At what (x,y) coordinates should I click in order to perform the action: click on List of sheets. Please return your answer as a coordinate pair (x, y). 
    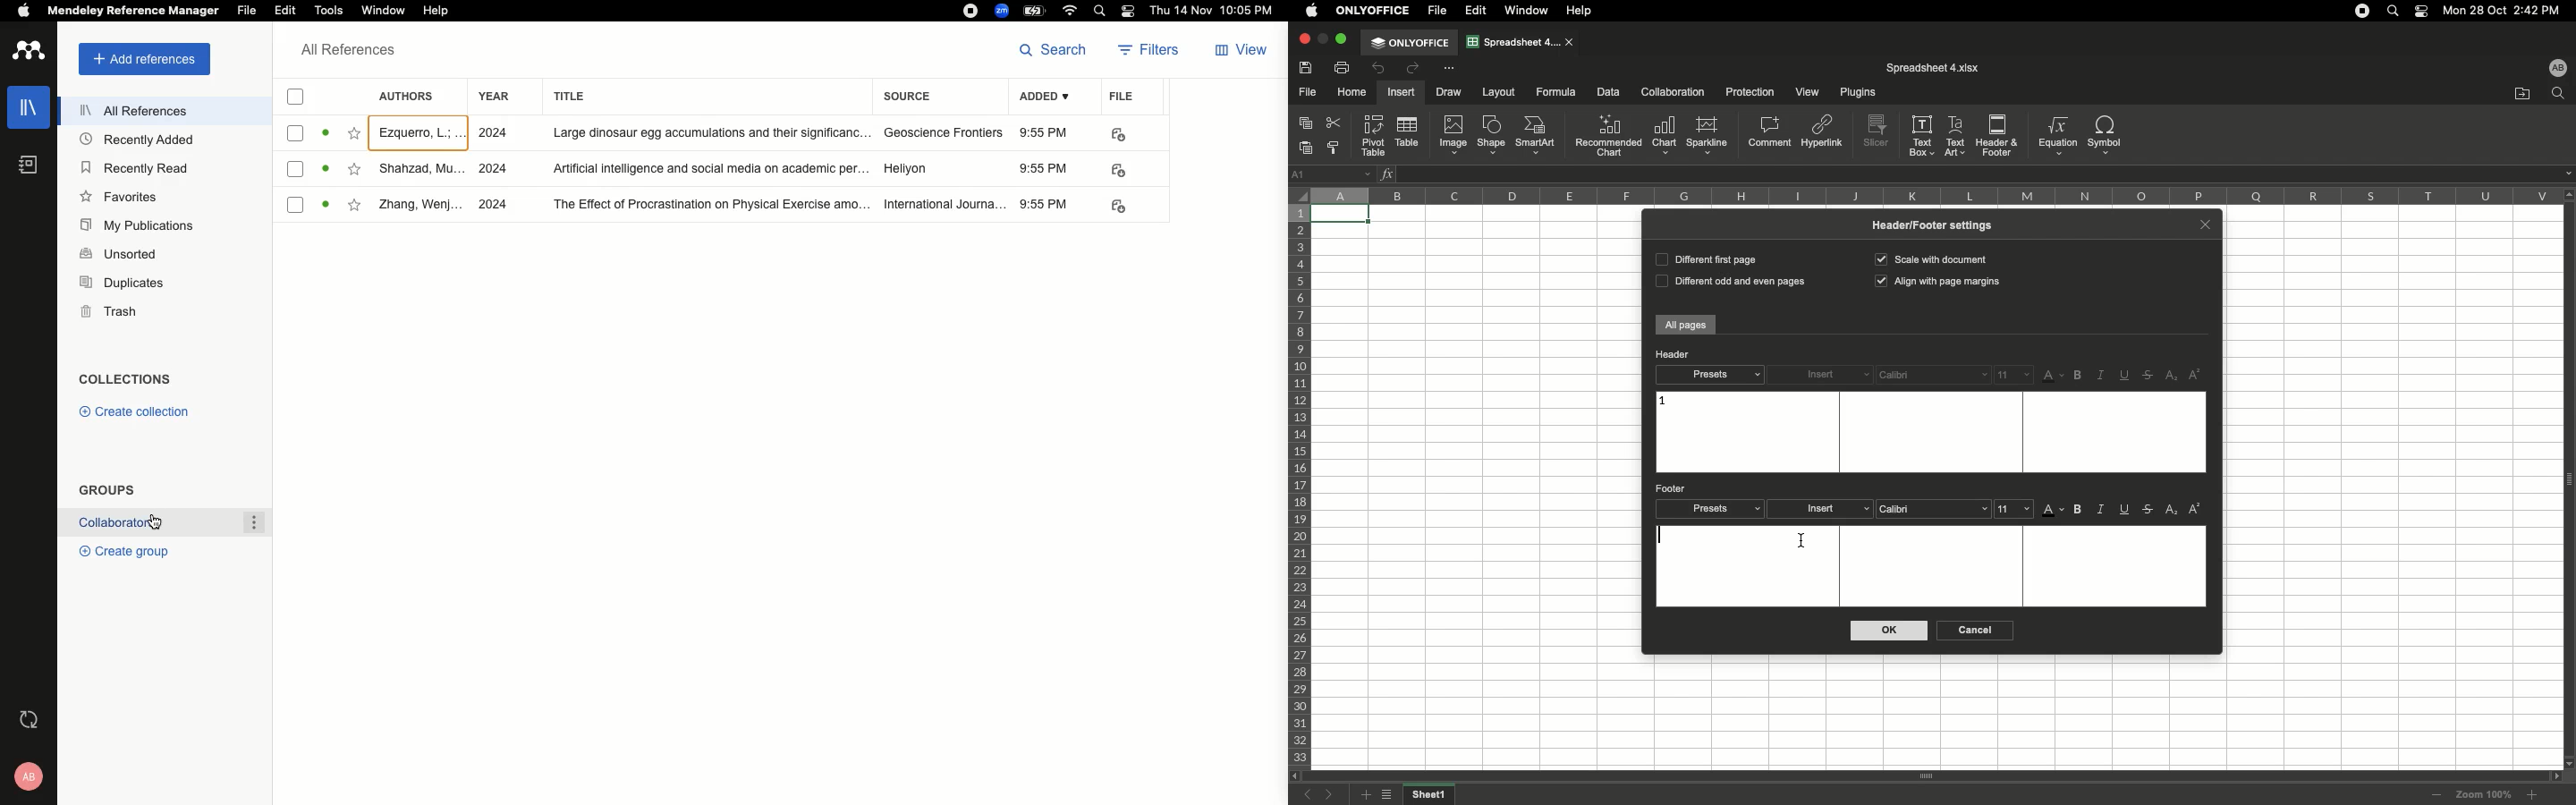
    Looking at the image, I should click on (1391, 796).